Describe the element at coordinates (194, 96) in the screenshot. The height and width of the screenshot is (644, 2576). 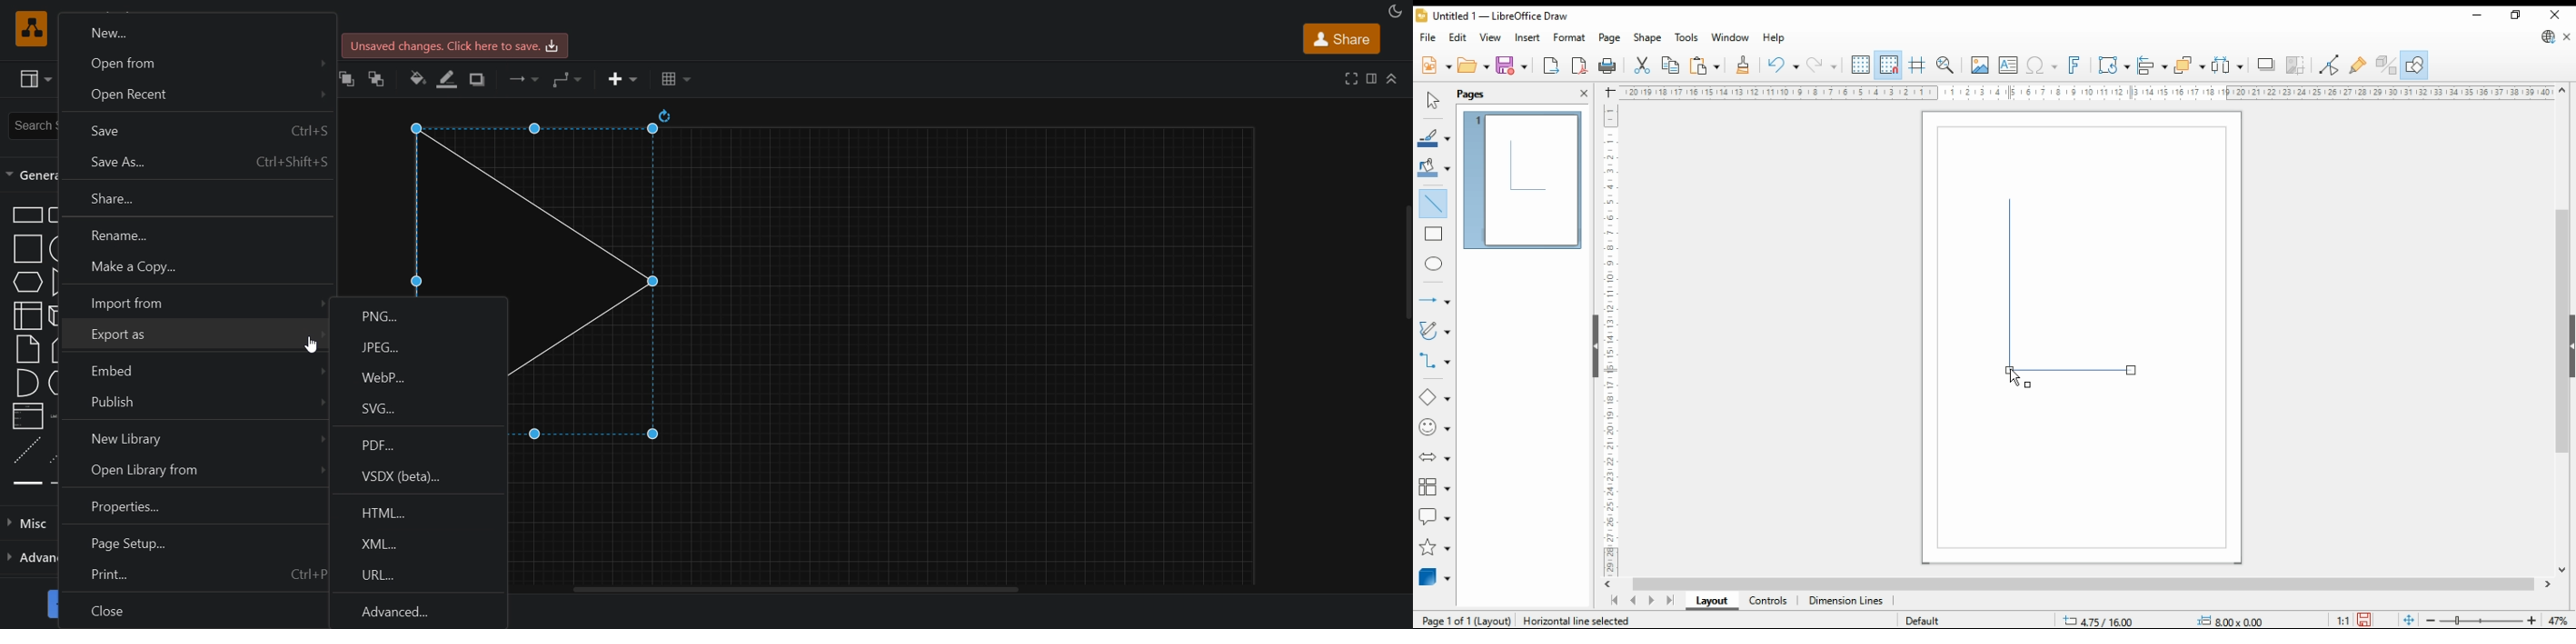
I see `open recent` at that location.